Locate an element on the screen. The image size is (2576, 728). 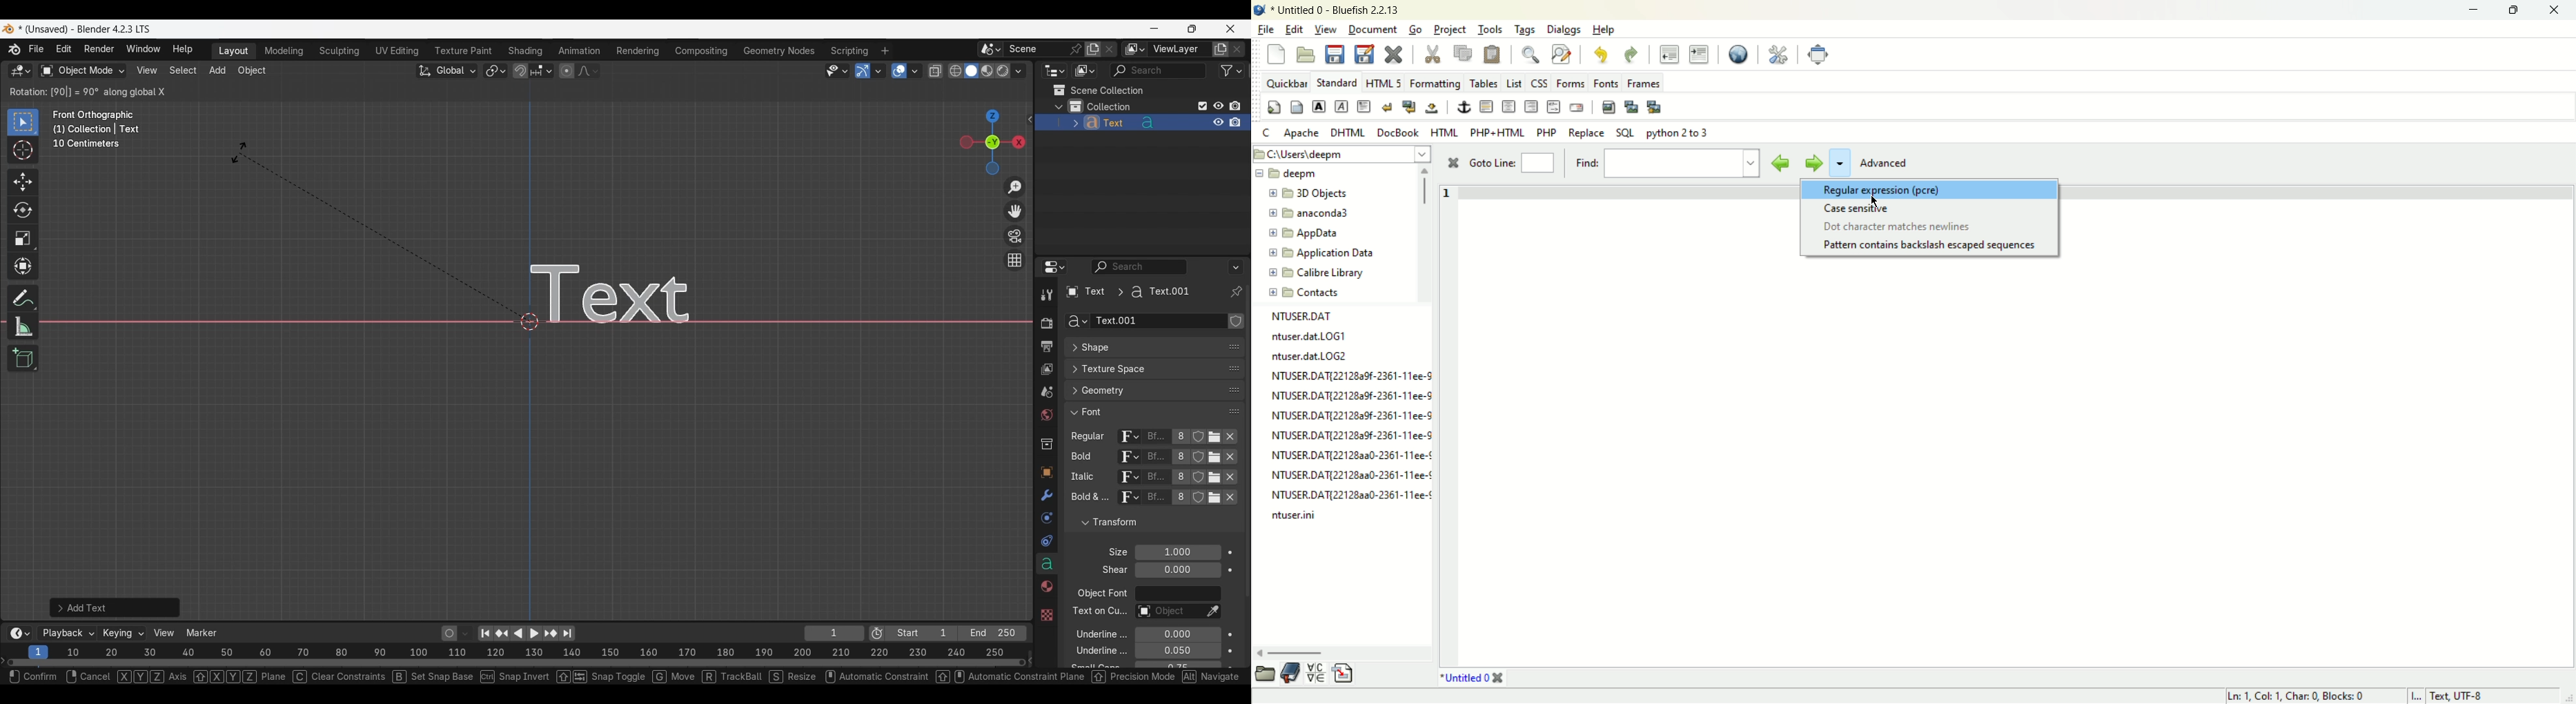
close current file is located at coordinates (1394, 55).